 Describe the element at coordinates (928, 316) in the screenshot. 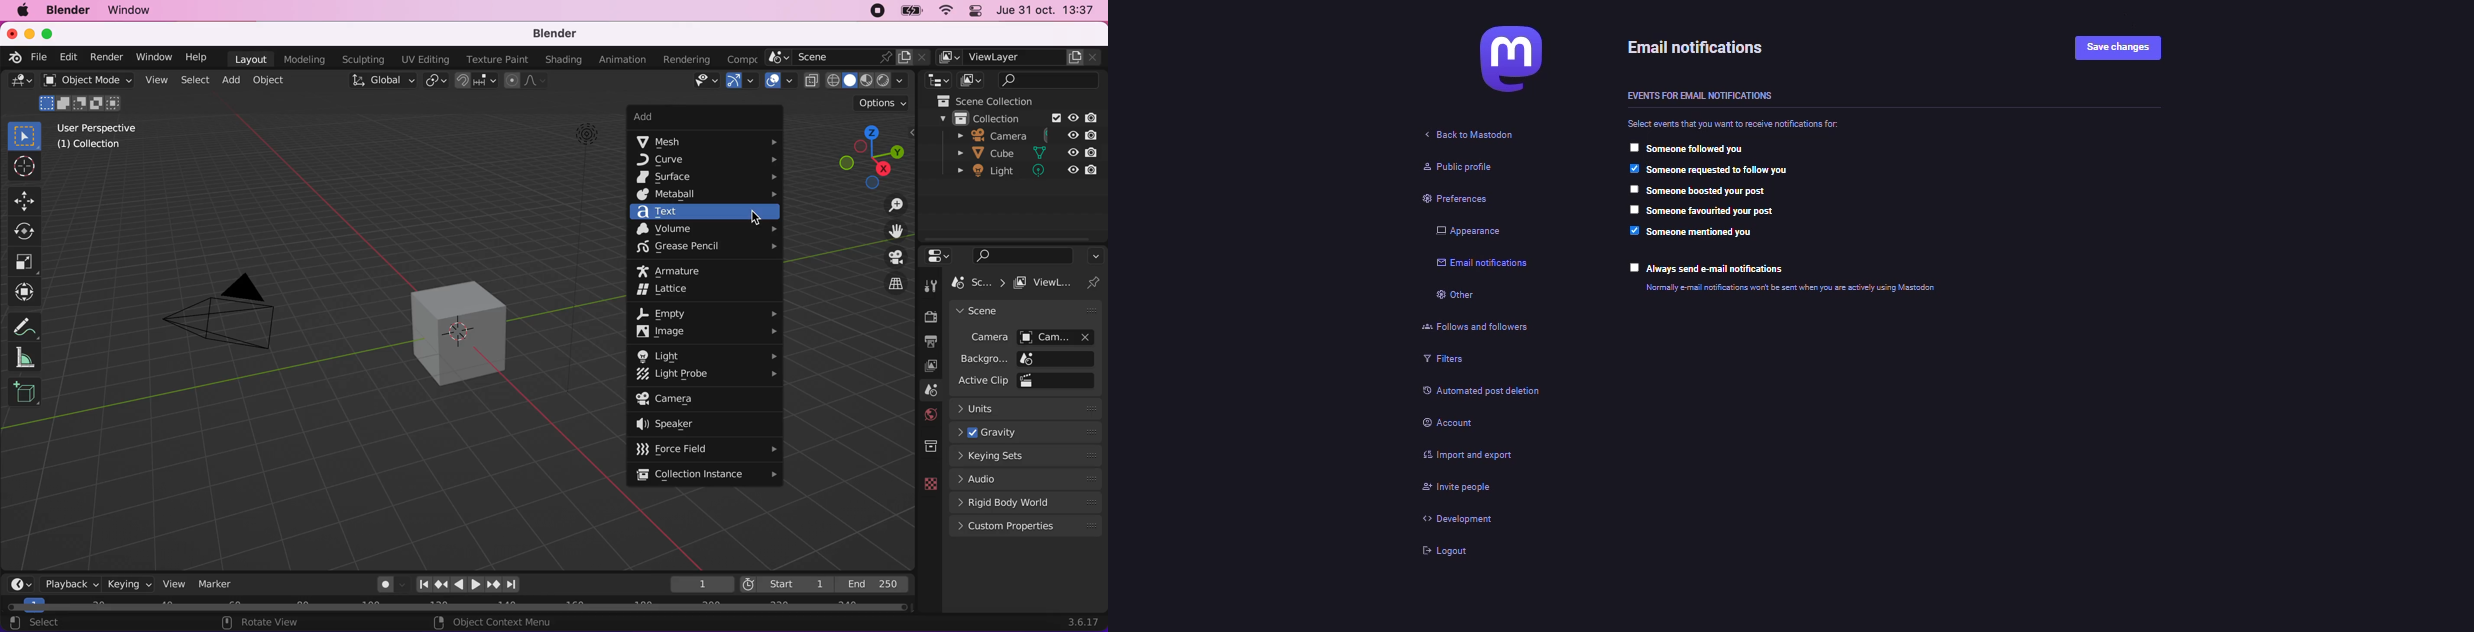

I see `render` at that location.